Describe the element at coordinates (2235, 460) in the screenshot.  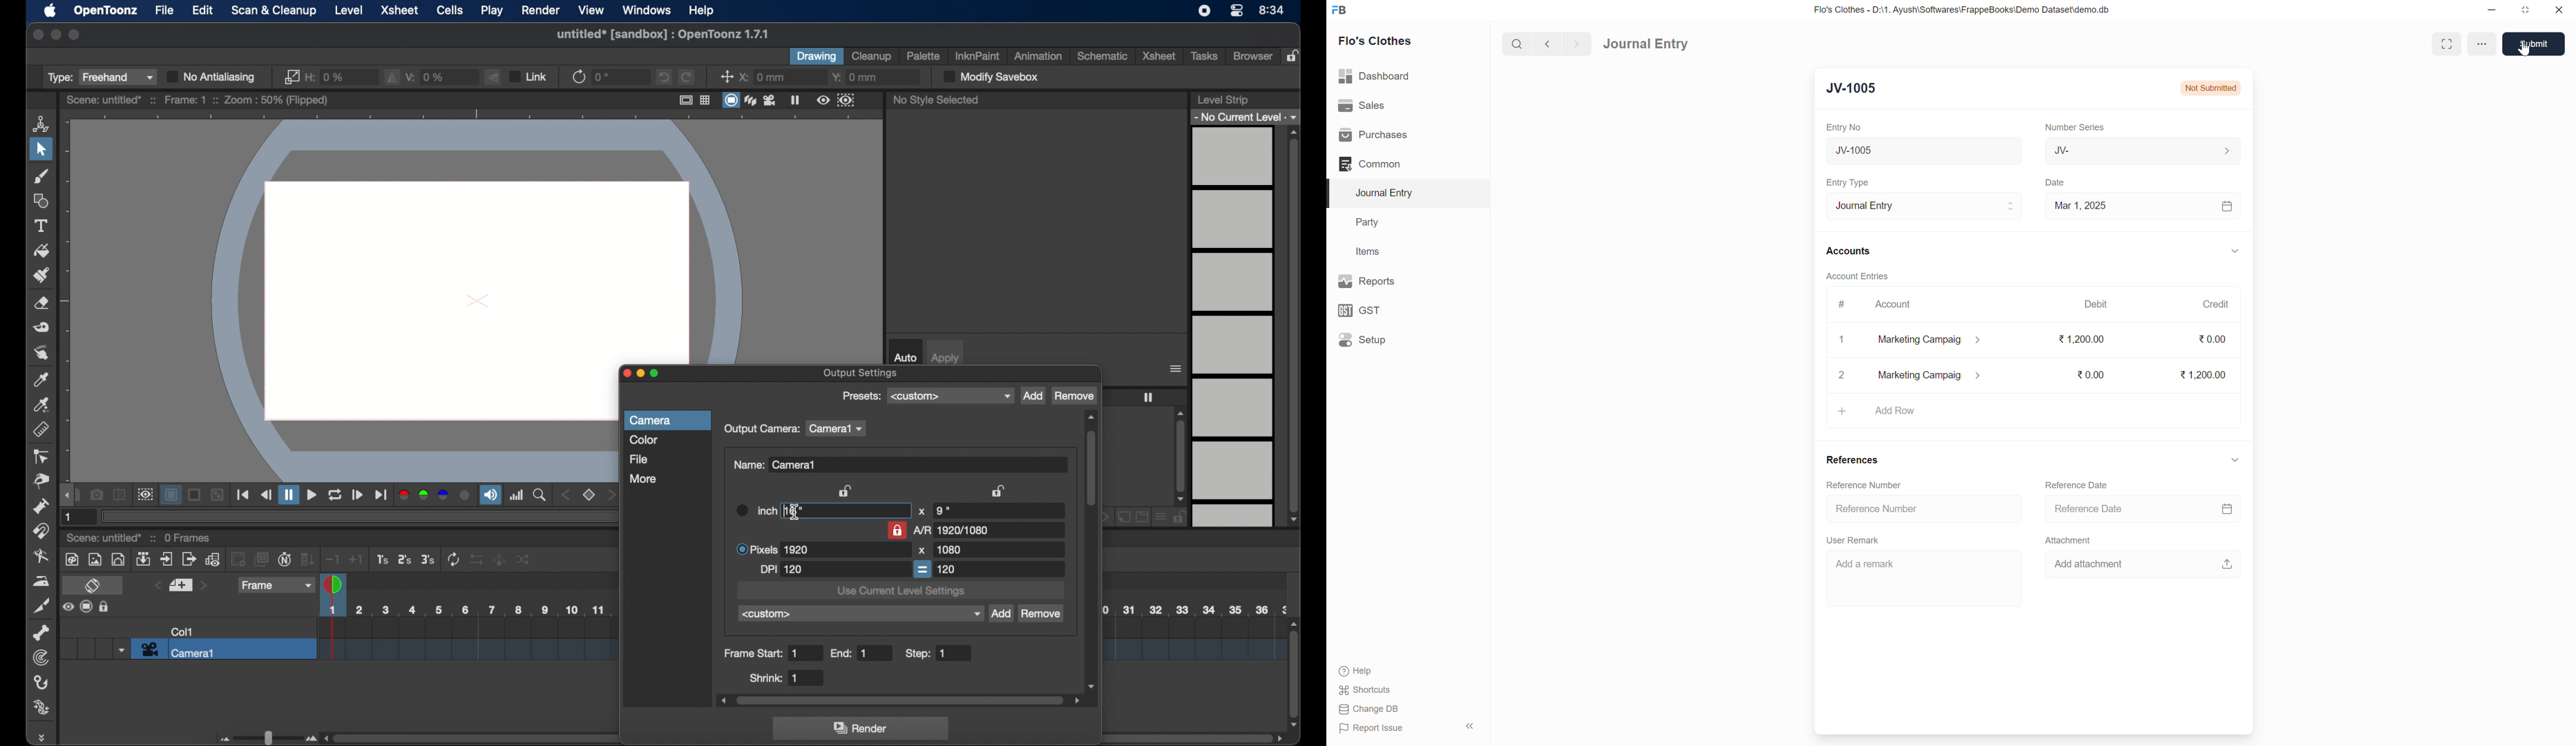
I see `down` at that location.